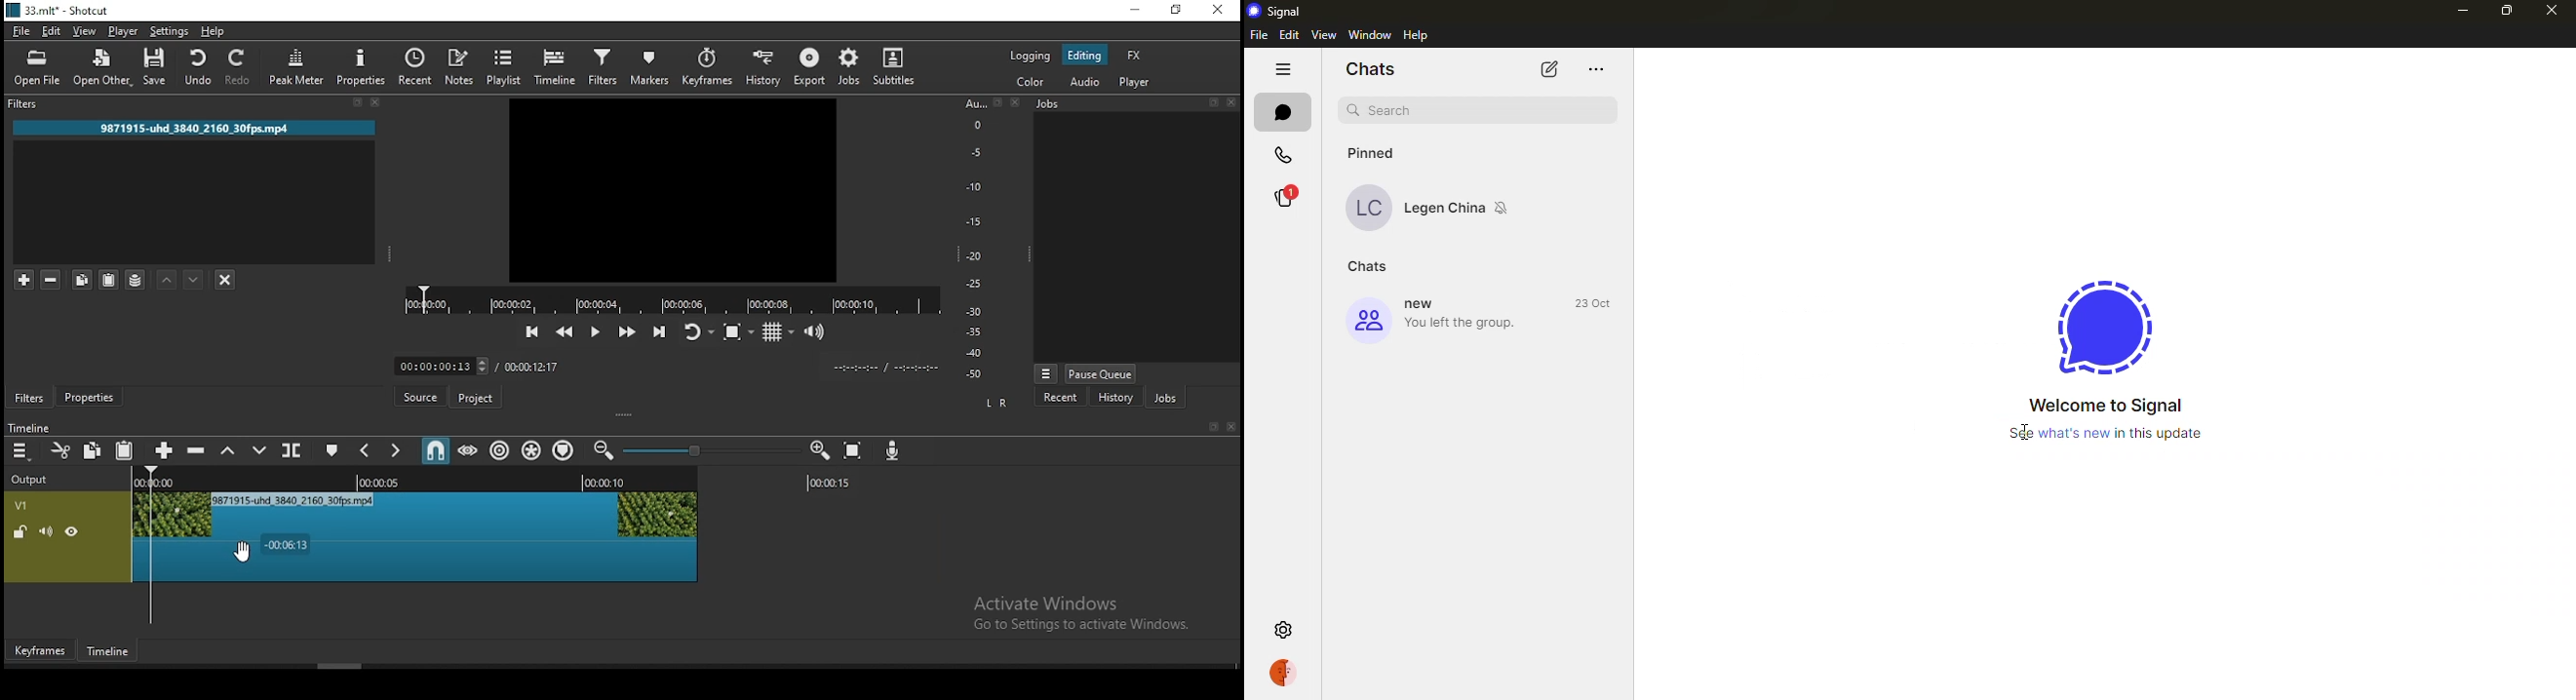 The image size is (2576, 700). Describe the element at coordinates (1600, 210) in the screenshot. I see `sent` at that location.